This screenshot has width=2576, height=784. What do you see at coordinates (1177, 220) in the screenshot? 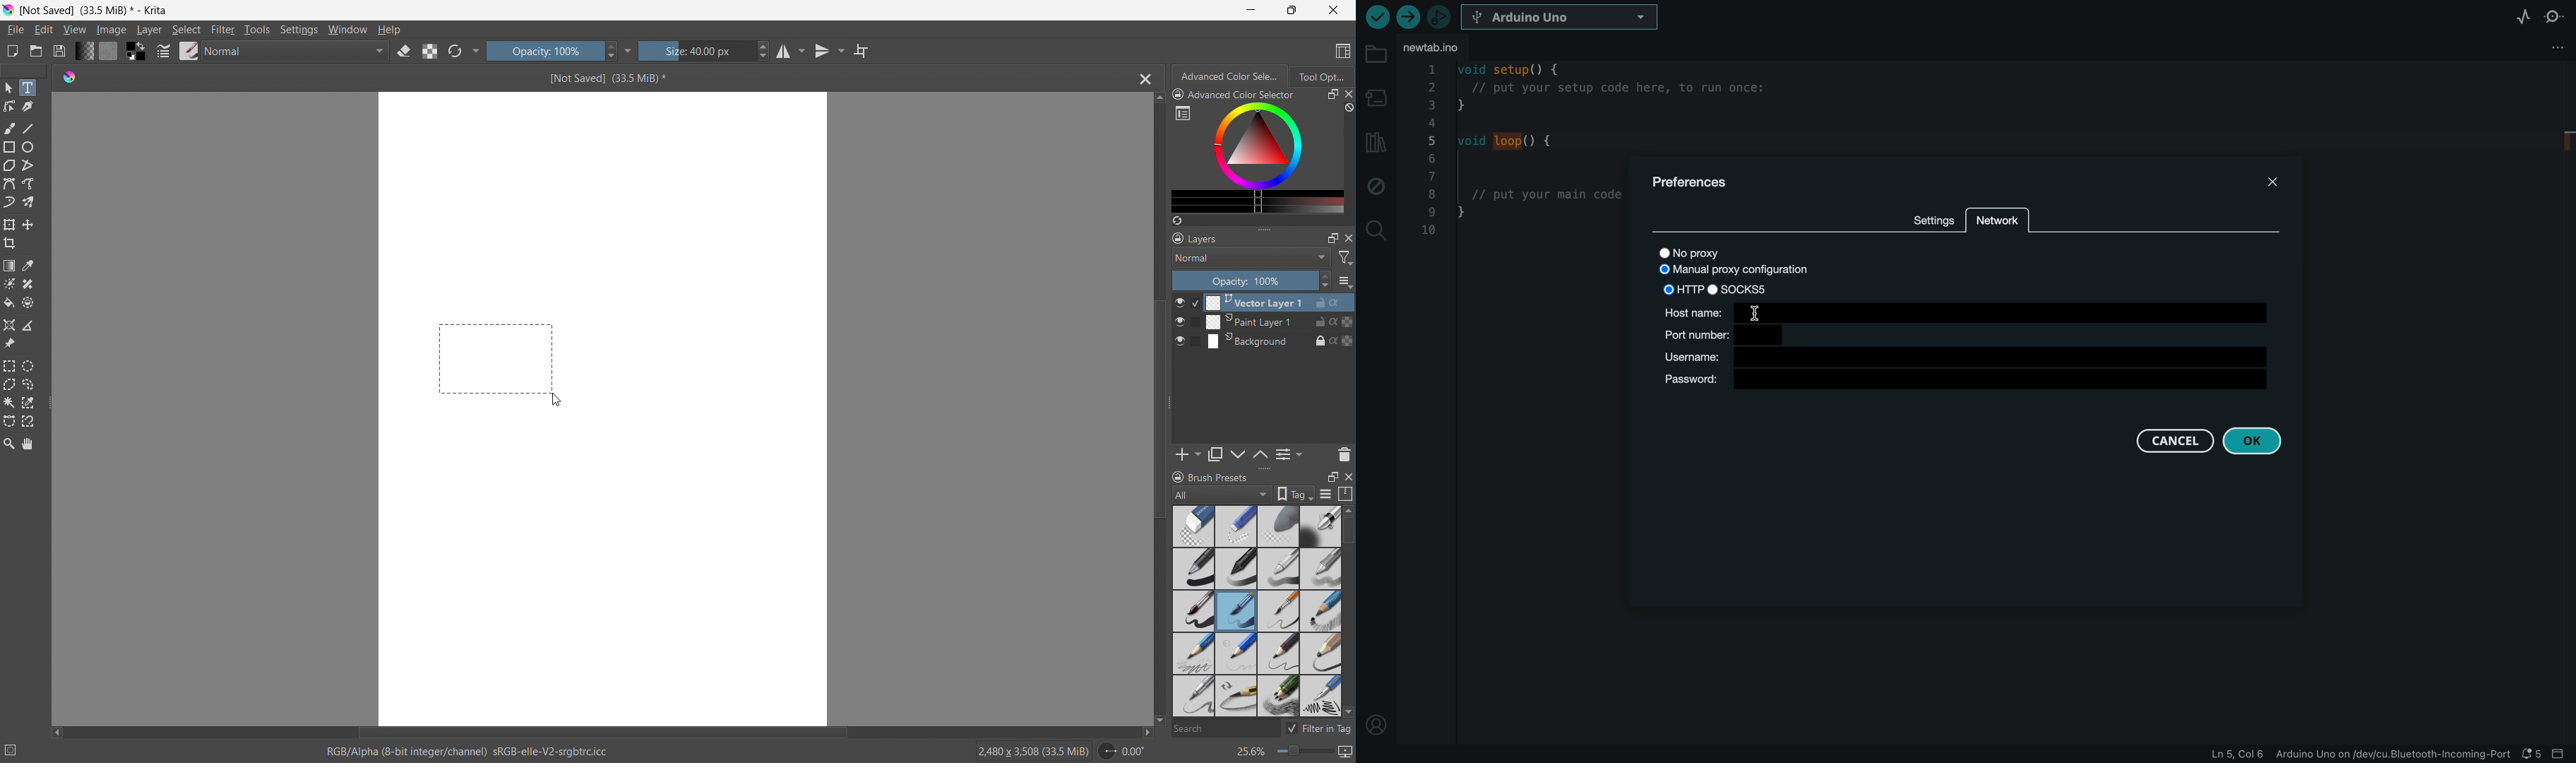
I see `create a list of colors from the picture` at bounding box center [1177, 220].